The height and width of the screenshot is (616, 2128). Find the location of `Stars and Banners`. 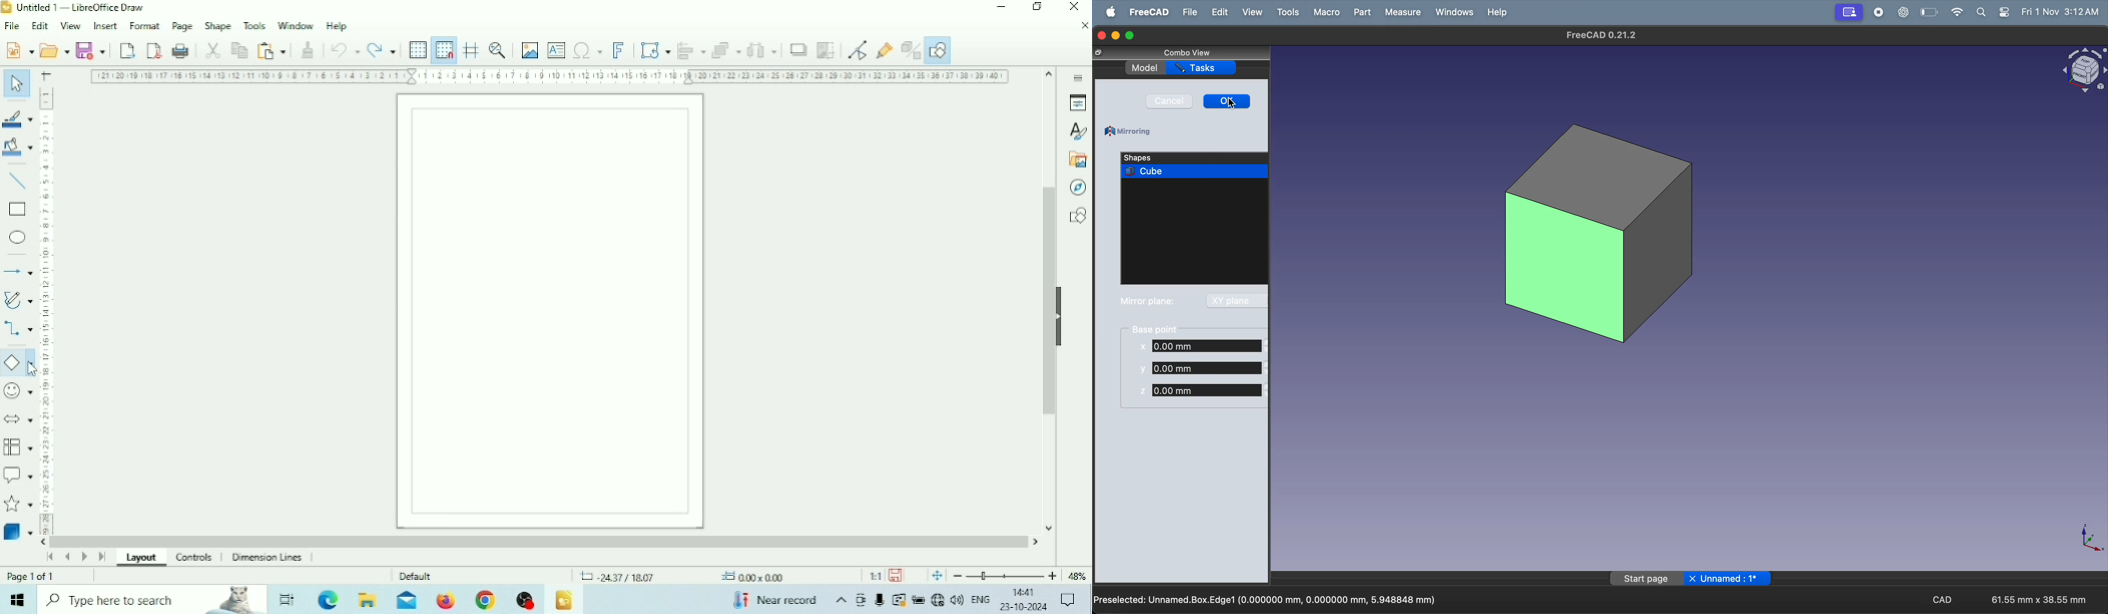

Stars and Banners is located at coordinates (19, 505).